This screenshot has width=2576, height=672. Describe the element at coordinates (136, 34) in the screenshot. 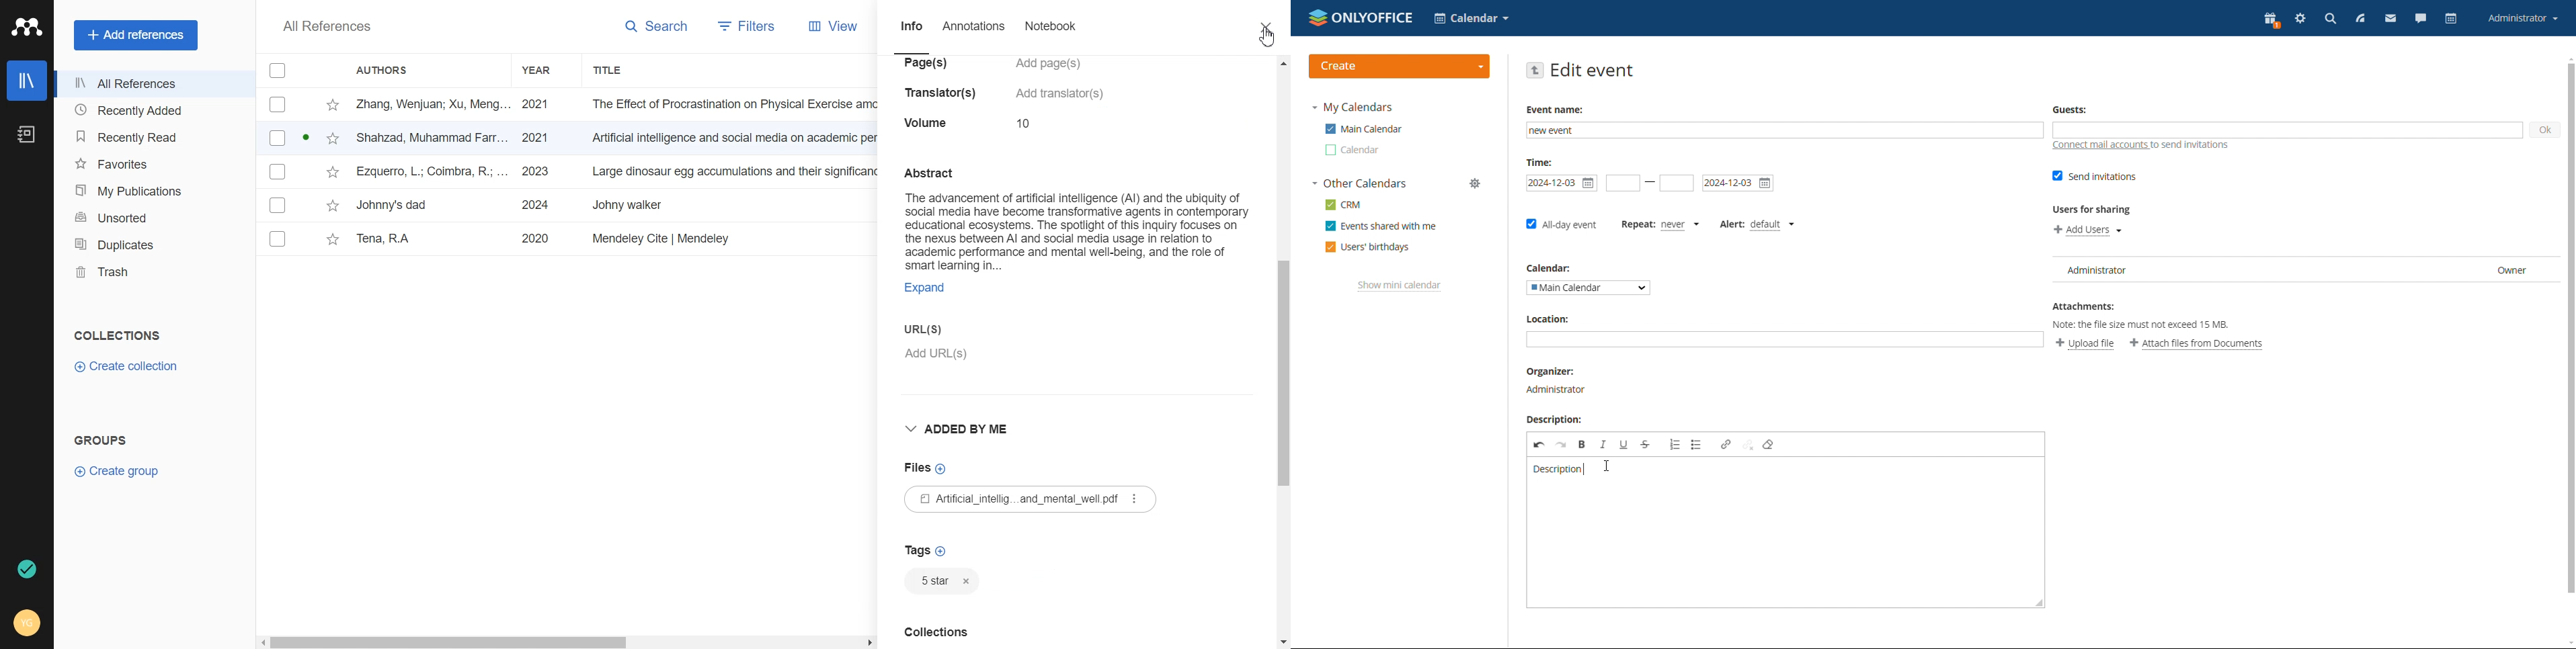

I see `Add references` at that location.